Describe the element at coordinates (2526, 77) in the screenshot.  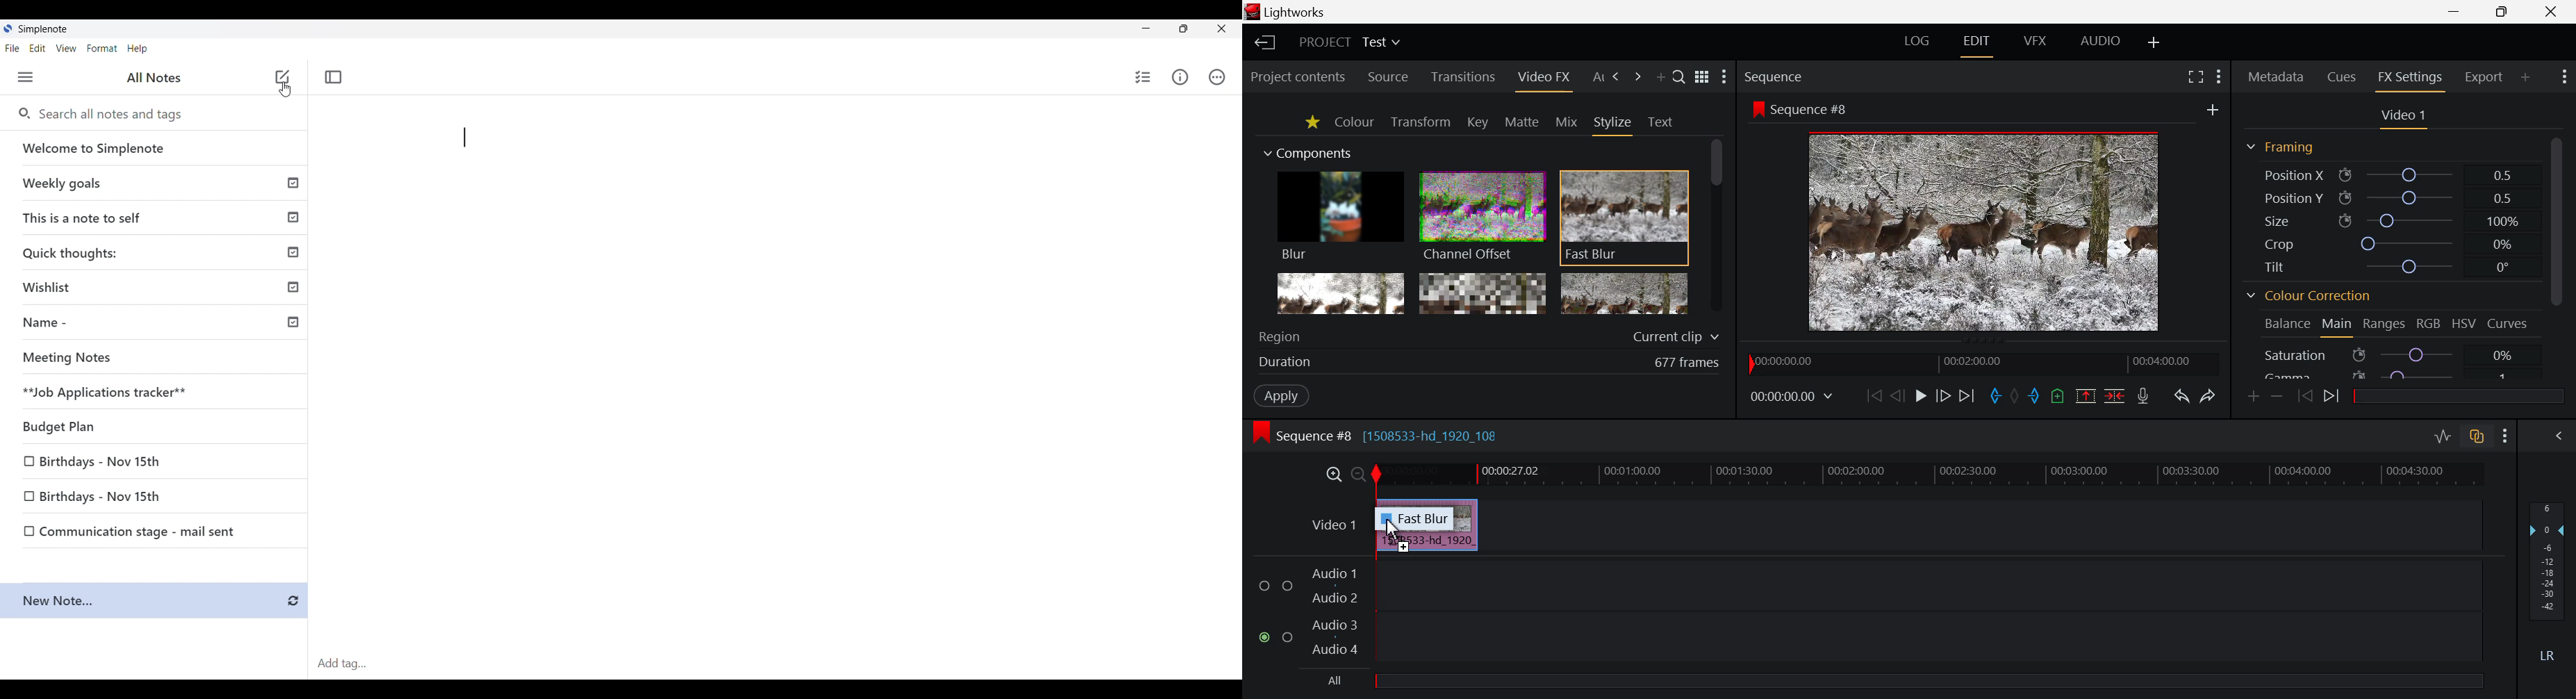
I see `Add Panel` at that location.